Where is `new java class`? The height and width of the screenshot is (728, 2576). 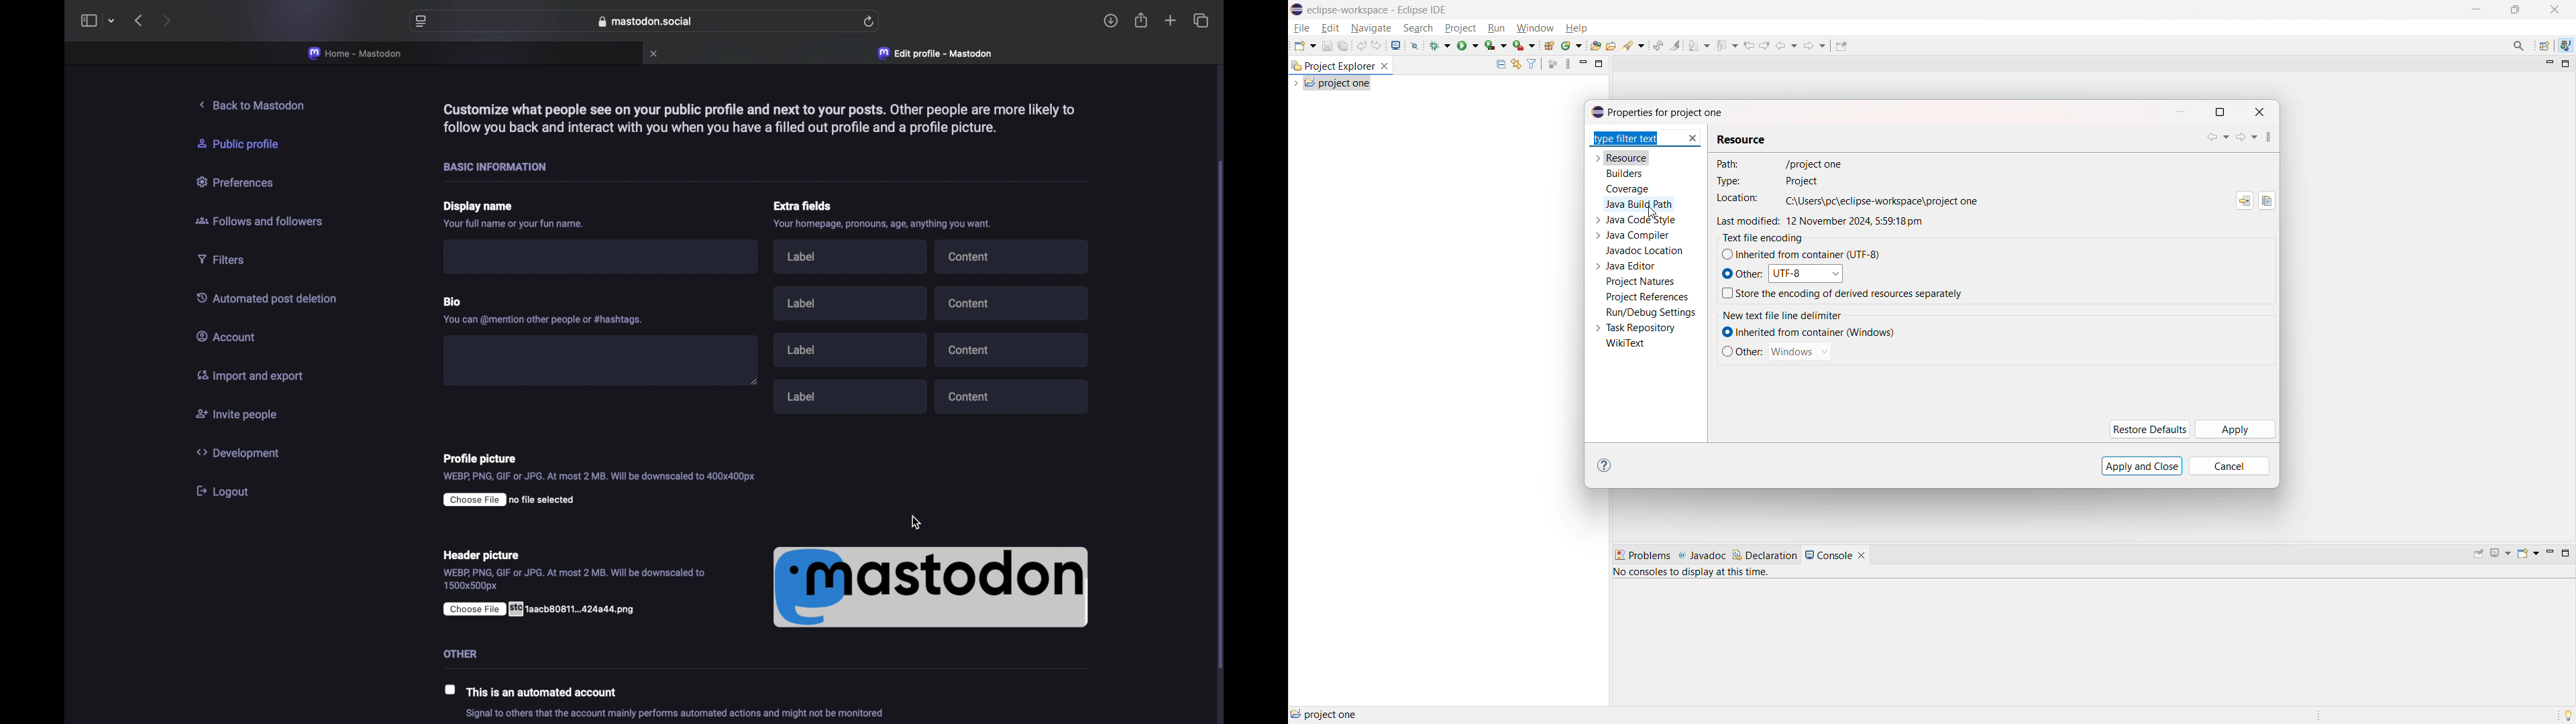
new java class is located at coordinates (1572, 46).